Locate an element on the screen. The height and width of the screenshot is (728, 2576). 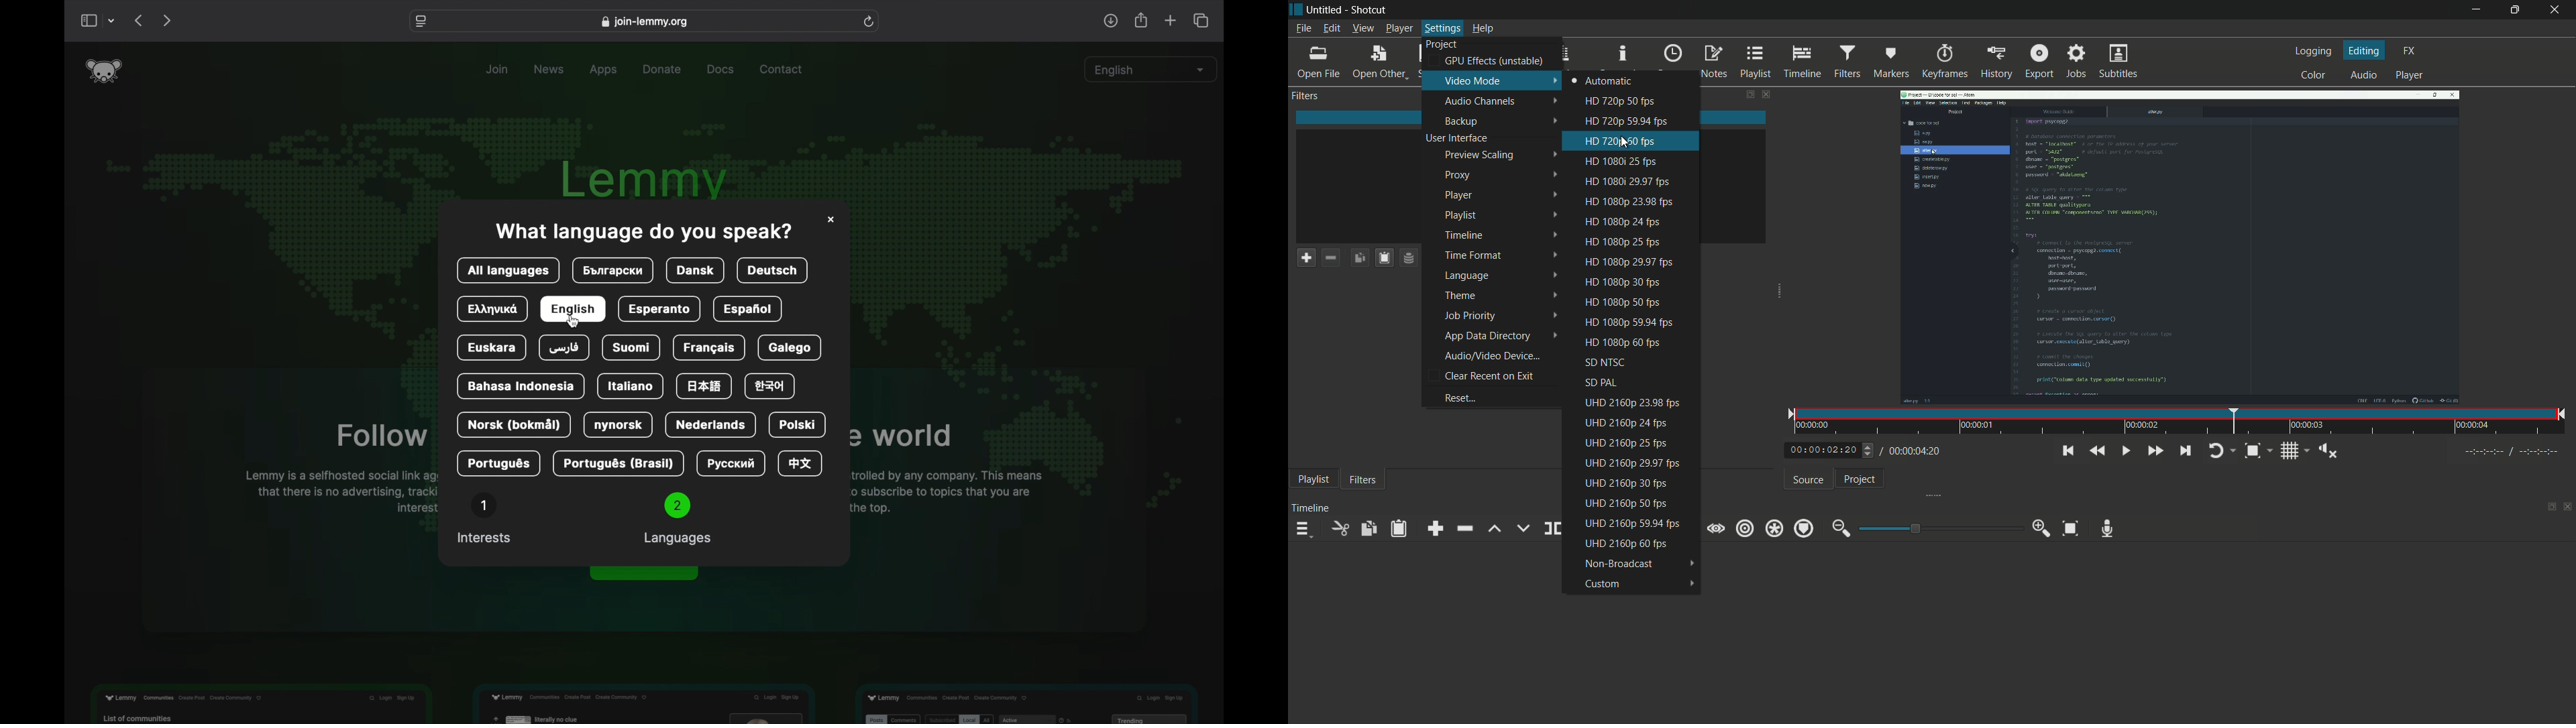
copy checked filters is located at coordinates (1359, 257).